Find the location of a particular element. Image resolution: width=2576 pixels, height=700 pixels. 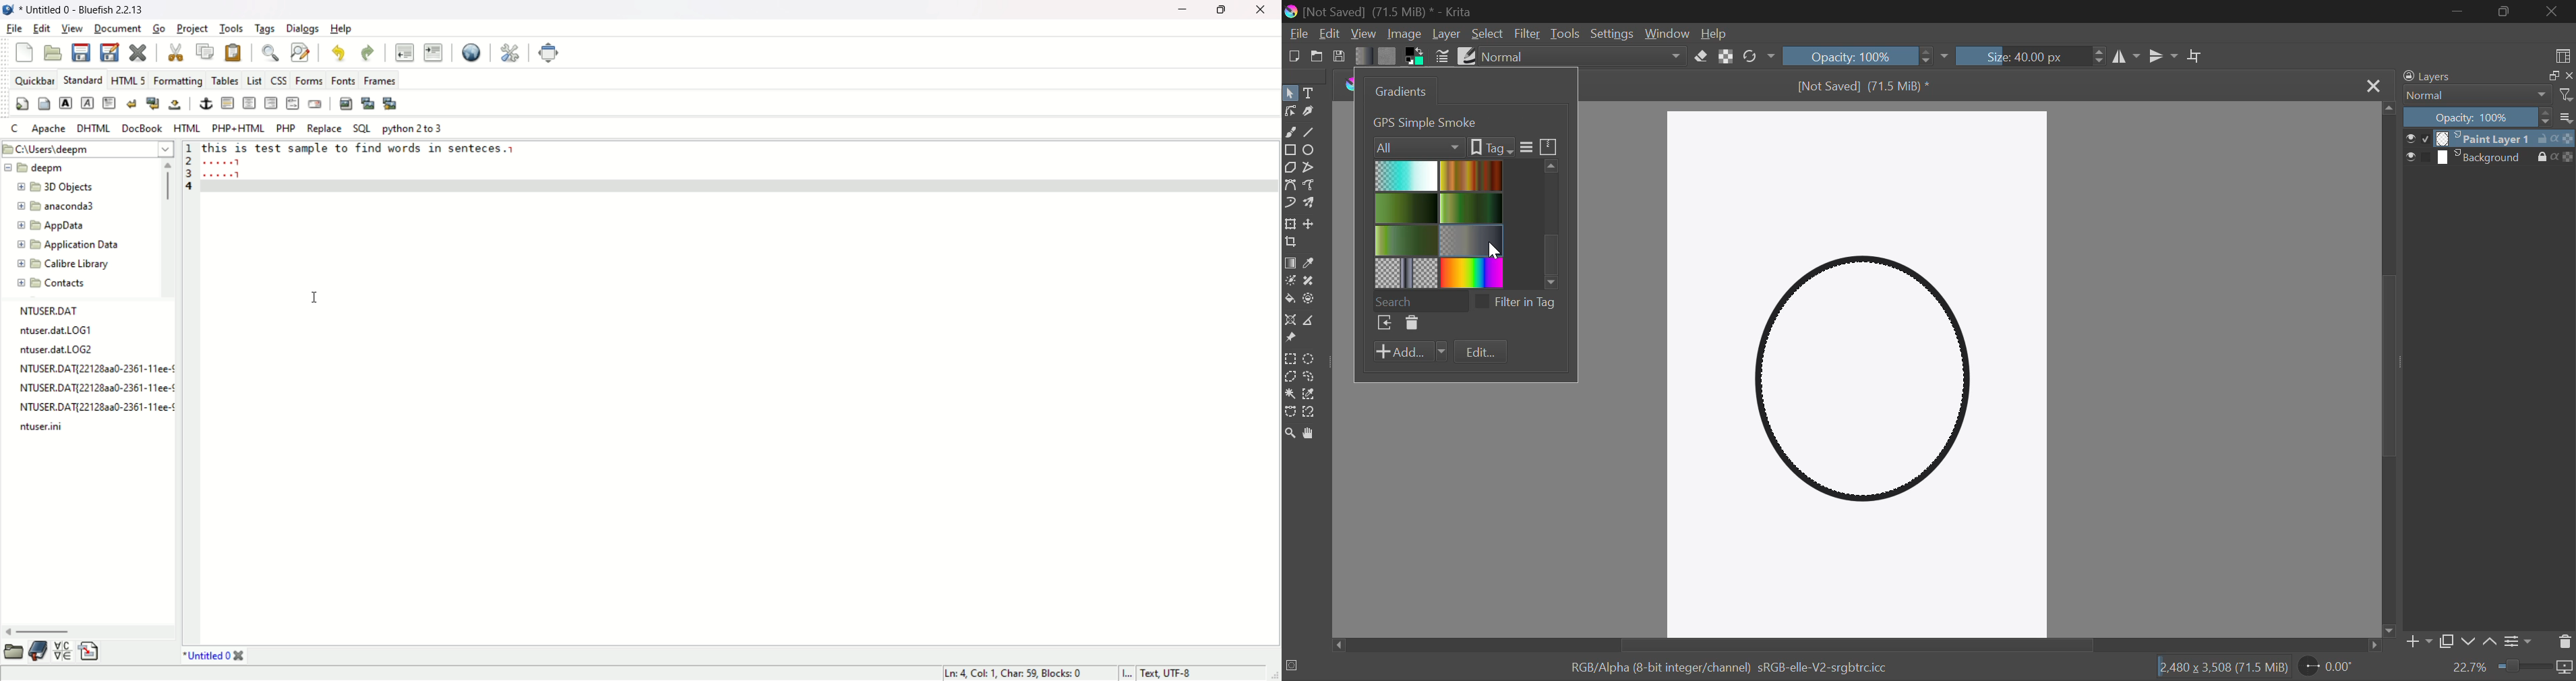

Enclose and Fill is located at coordinates (1313, 299).